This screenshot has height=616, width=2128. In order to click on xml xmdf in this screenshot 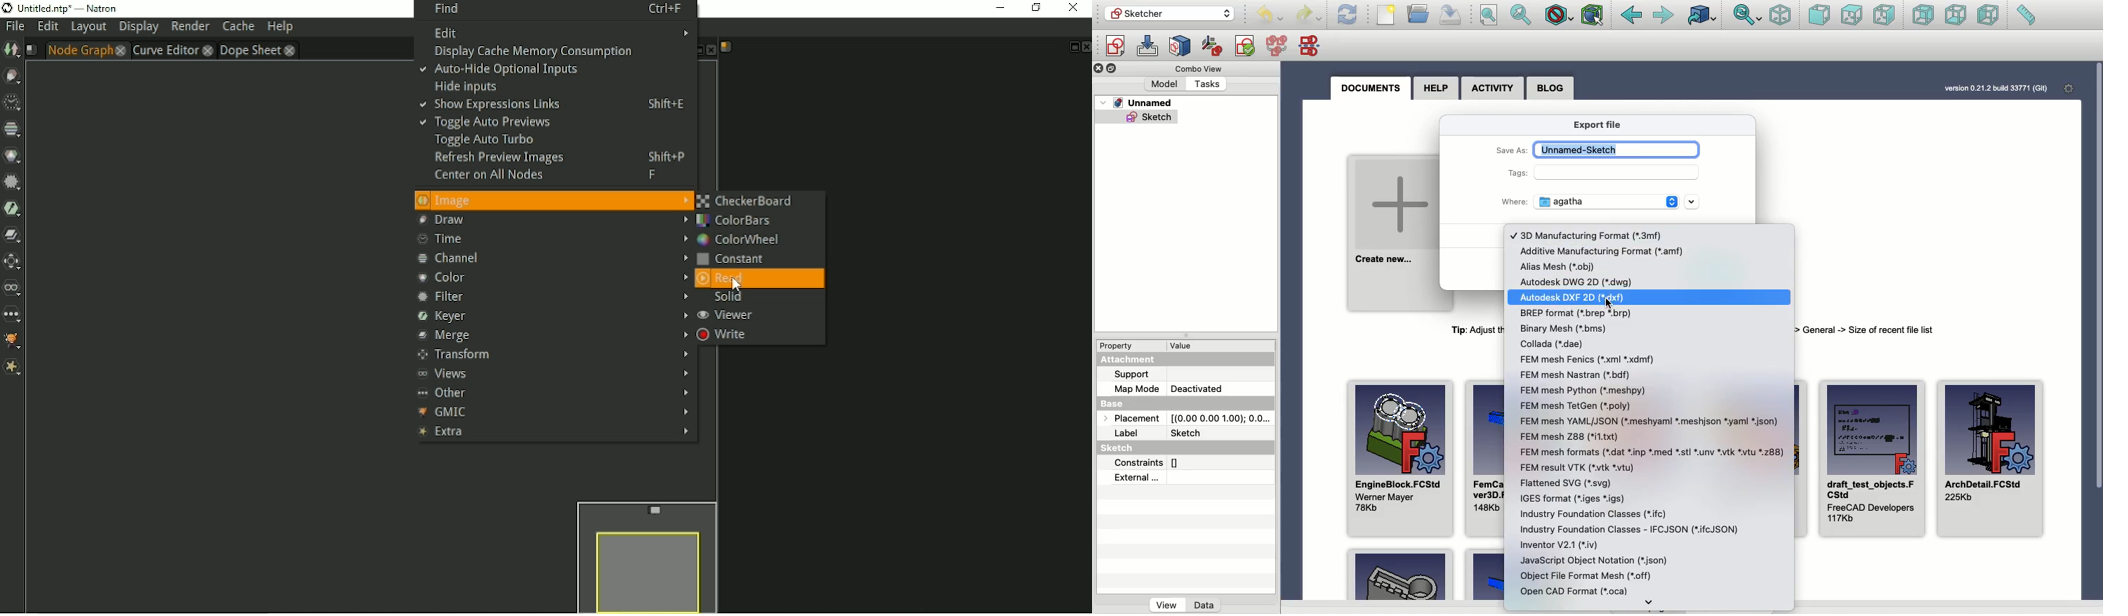, I will do `click(1589, 359)`.